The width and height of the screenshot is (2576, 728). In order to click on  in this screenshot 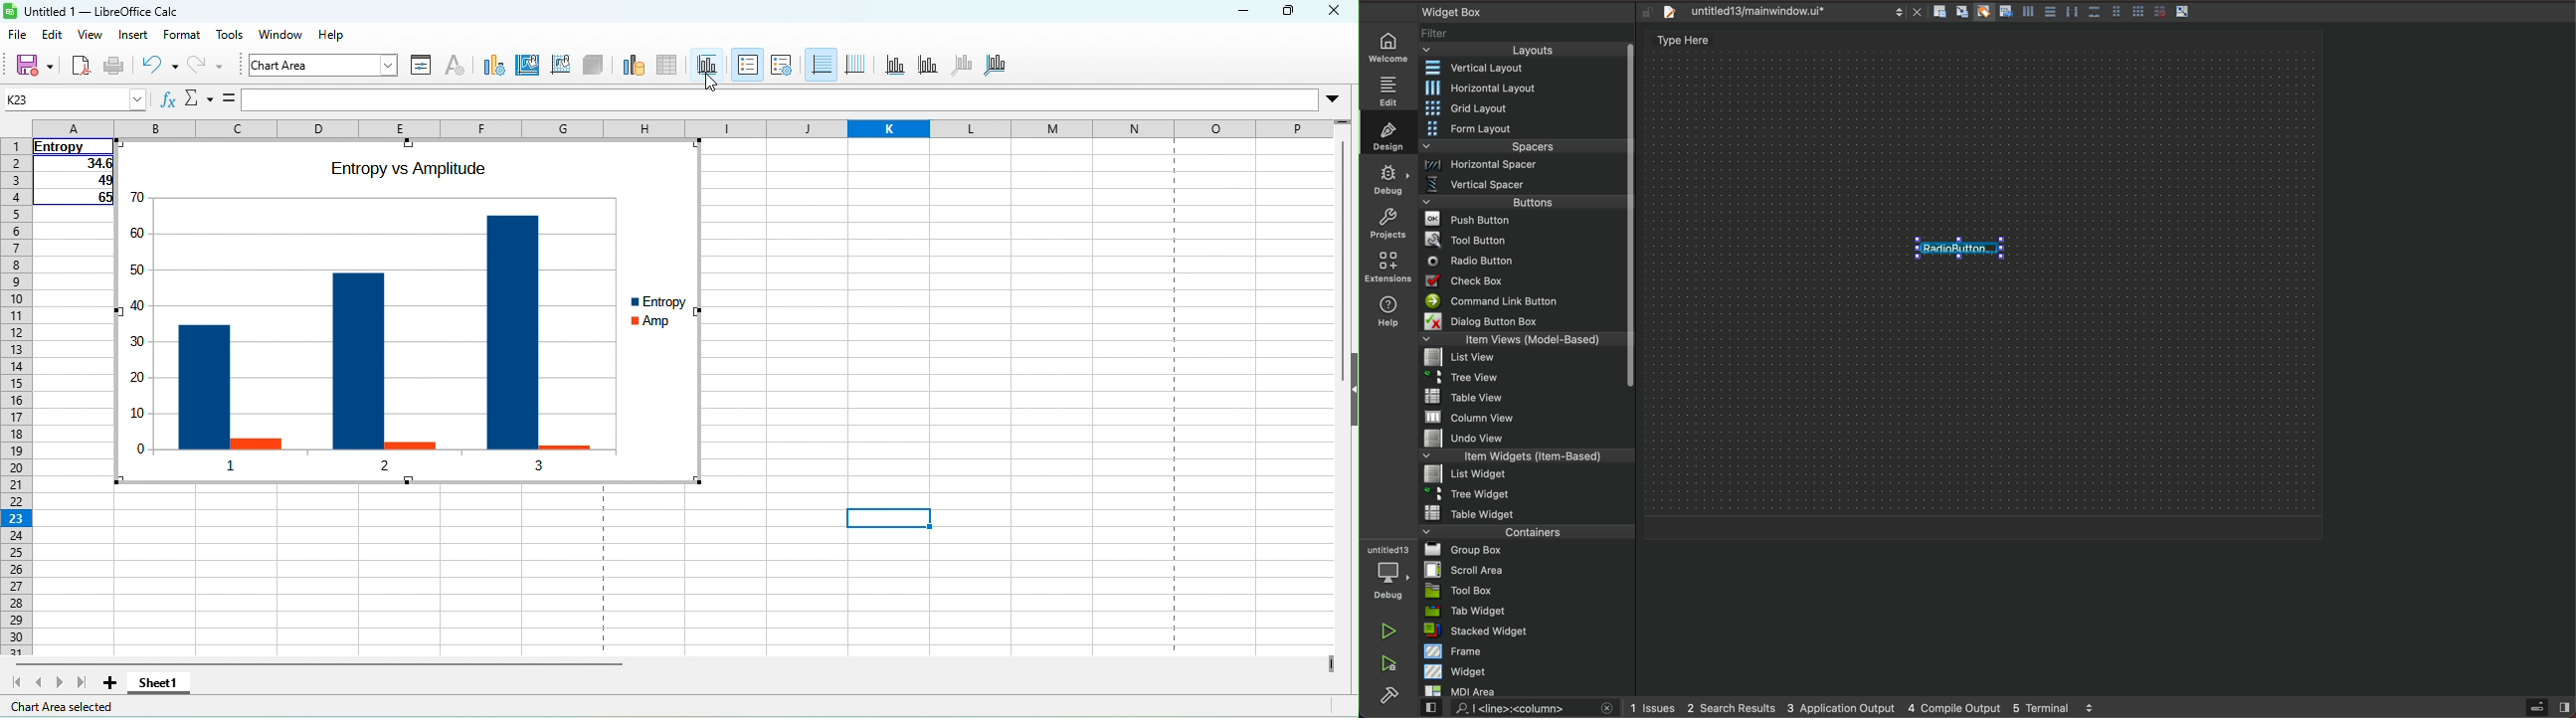, I will do `click(1983, 12)`.